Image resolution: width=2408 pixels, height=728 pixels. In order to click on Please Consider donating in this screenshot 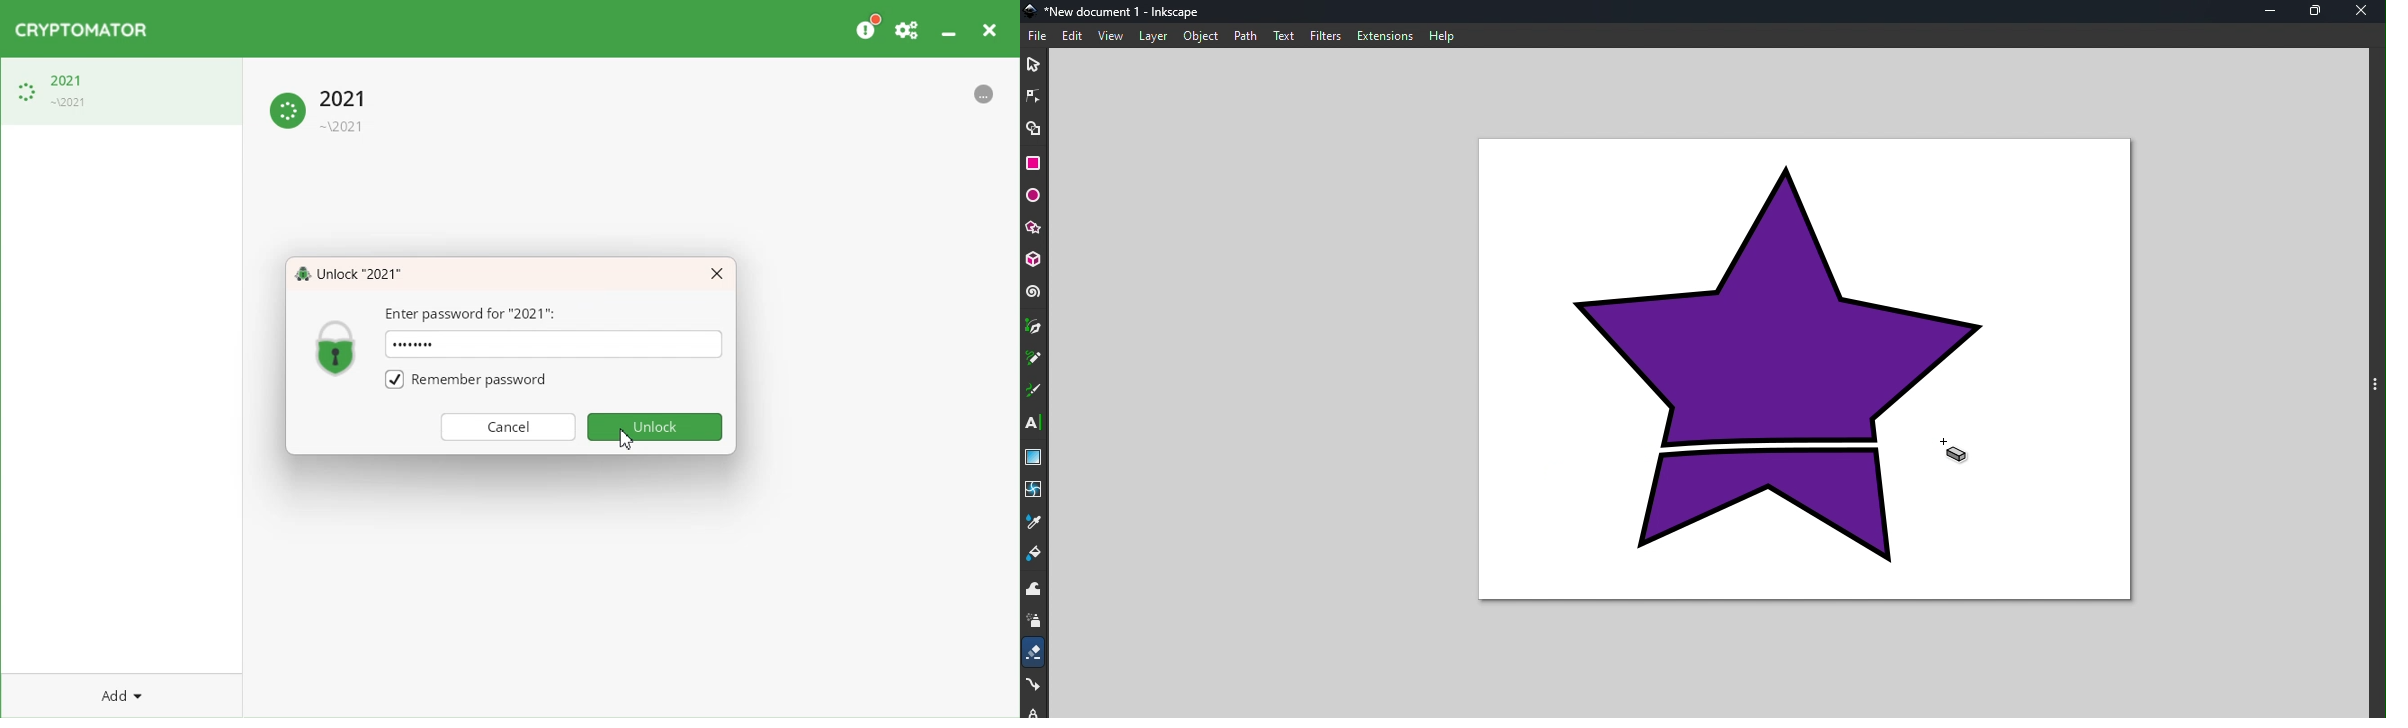, I will do `click(867, 27)`.